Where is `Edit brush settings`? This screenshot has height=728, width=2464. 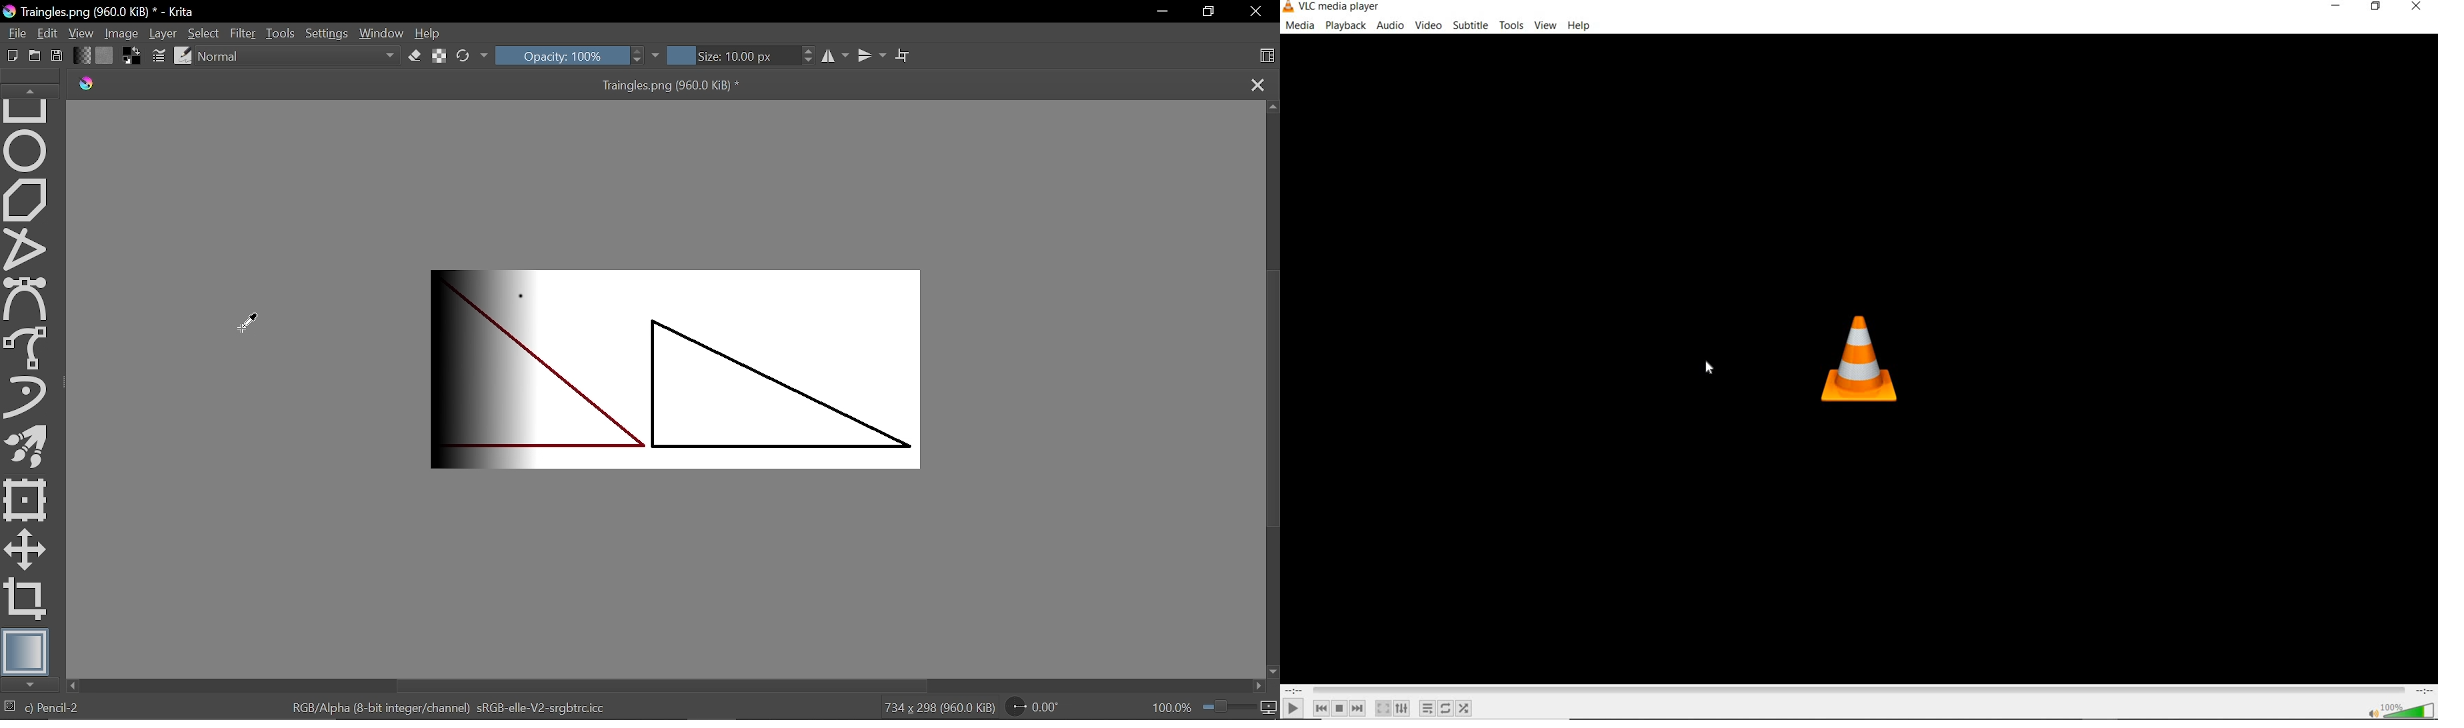
Edit brush settings is located at coordinates (157, 55).